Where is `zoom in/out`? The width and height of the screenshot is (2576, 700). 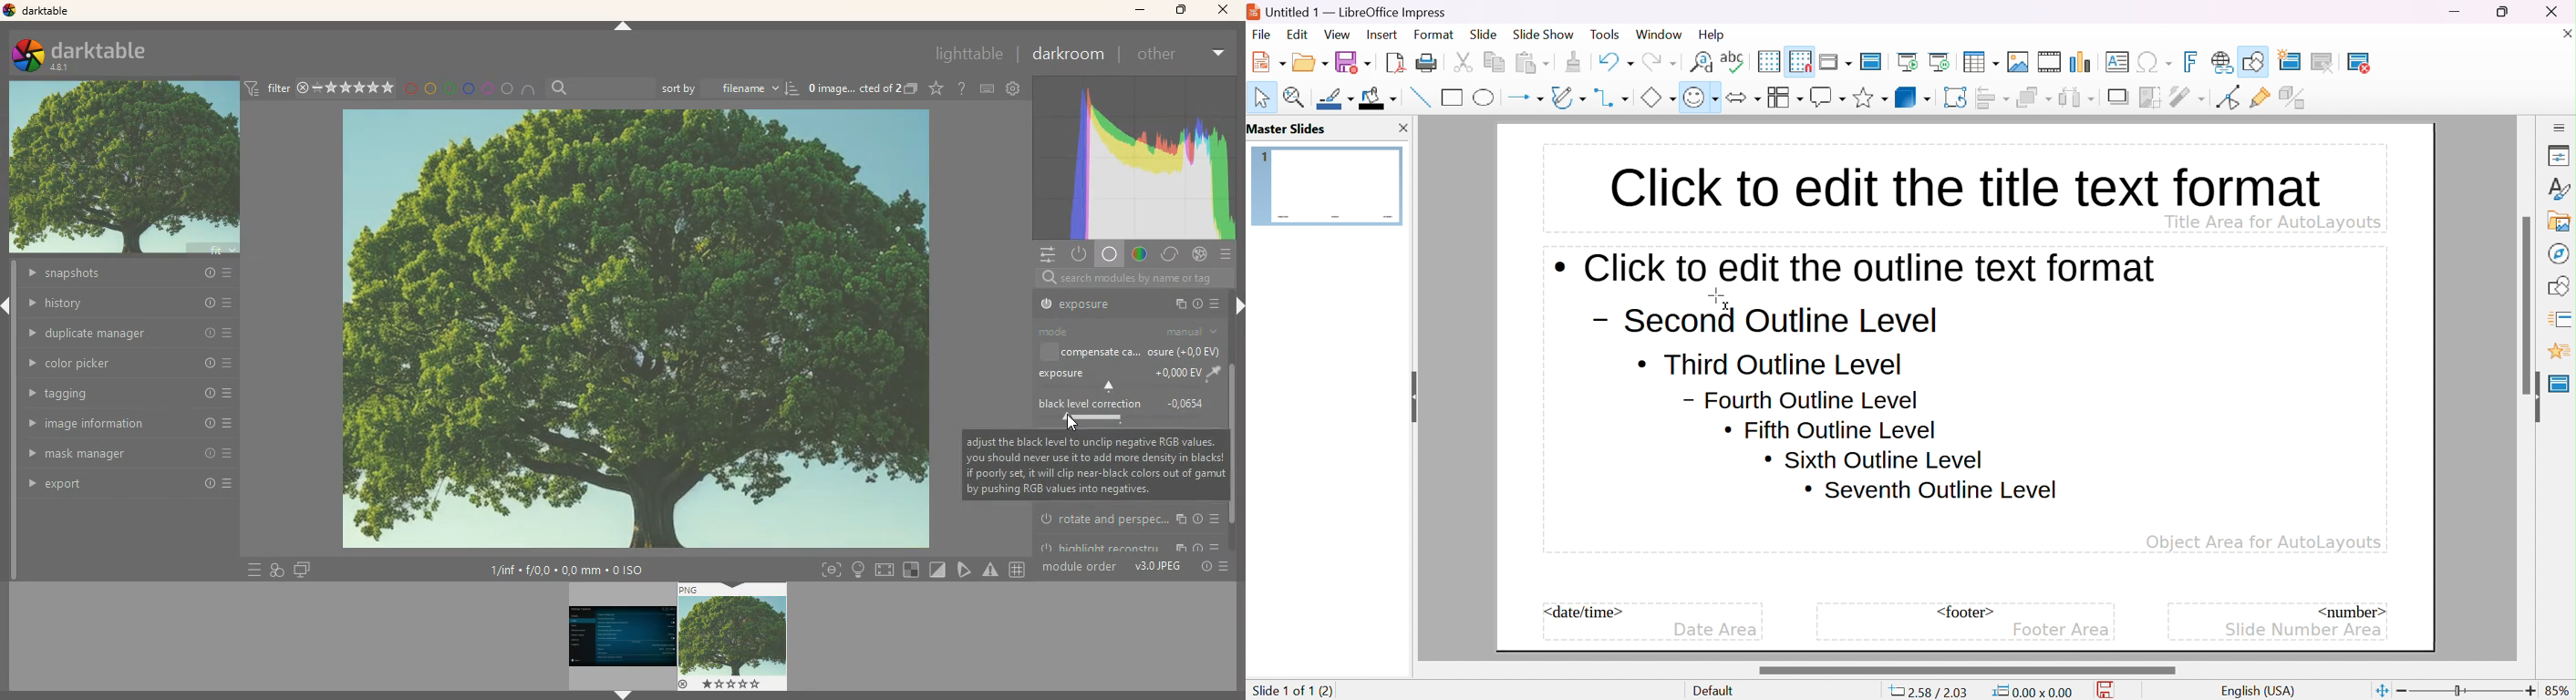 zoom in/out is located at coordinates (2467, 691).